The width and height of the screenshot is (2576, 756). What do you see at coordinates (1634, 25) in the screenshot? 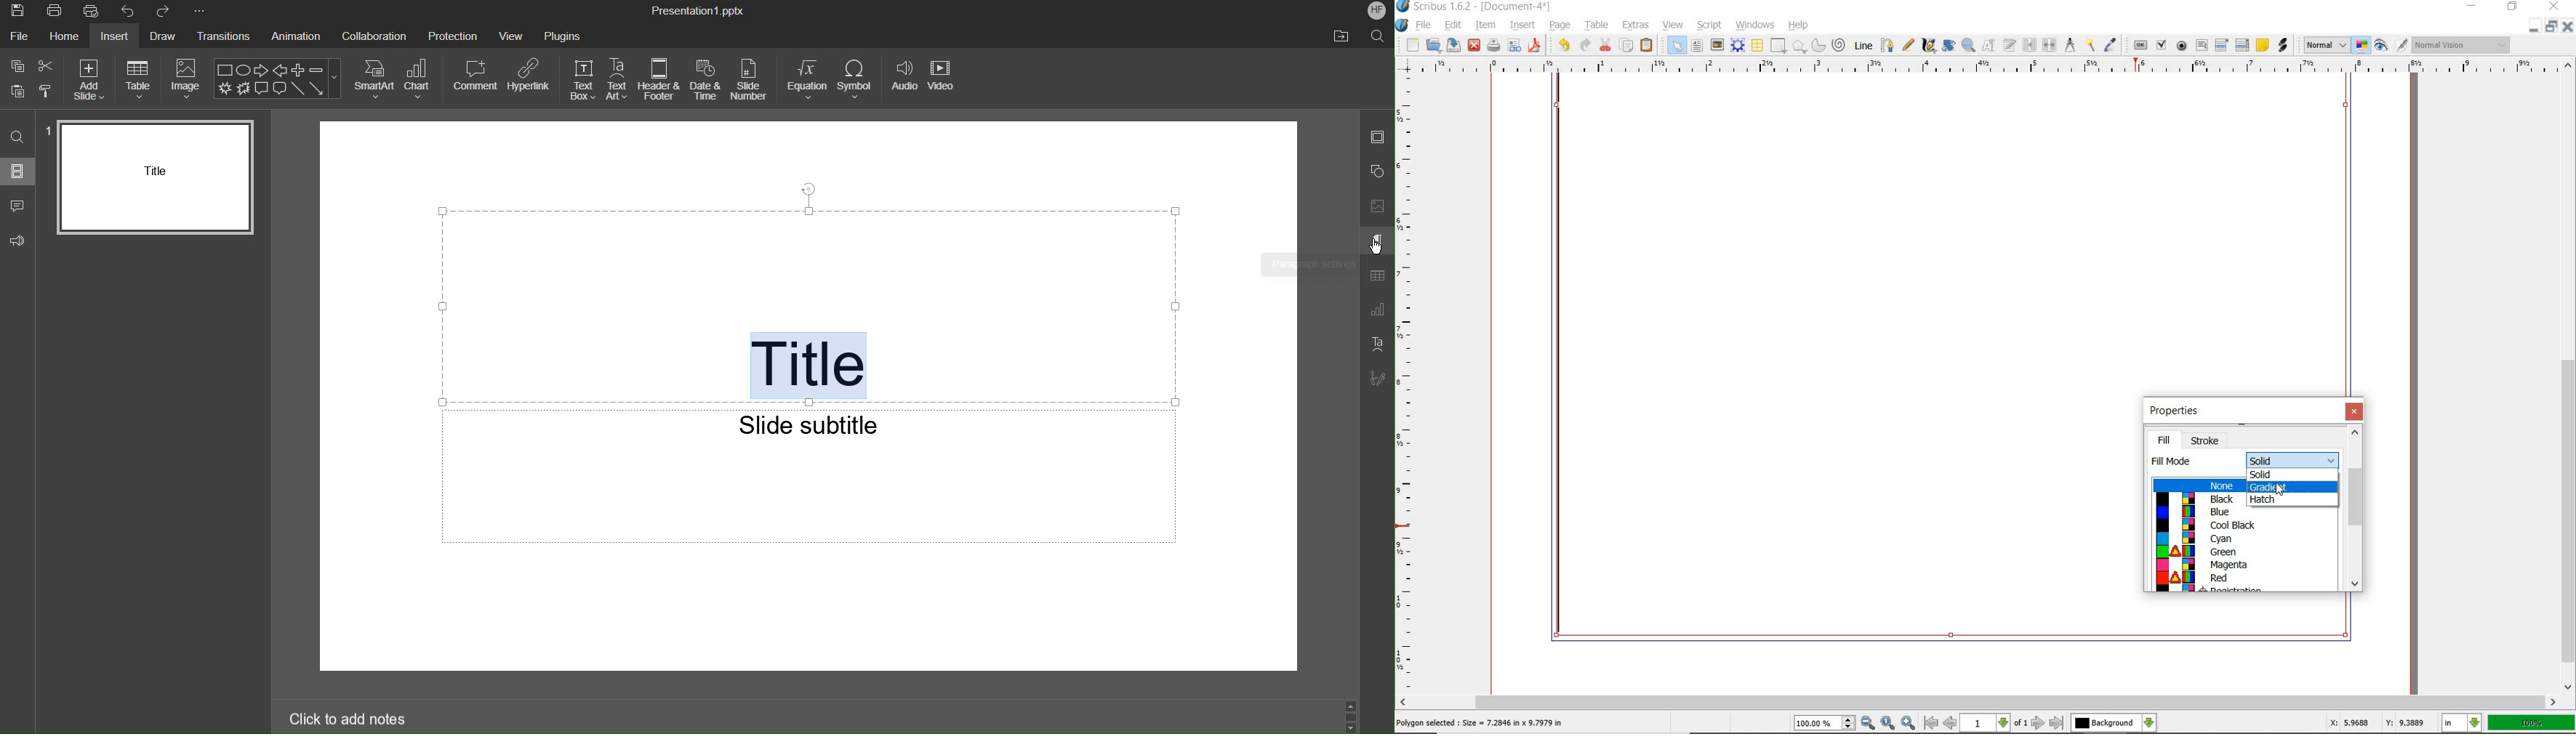
I see `extras` at bounding box center [1634, 25].